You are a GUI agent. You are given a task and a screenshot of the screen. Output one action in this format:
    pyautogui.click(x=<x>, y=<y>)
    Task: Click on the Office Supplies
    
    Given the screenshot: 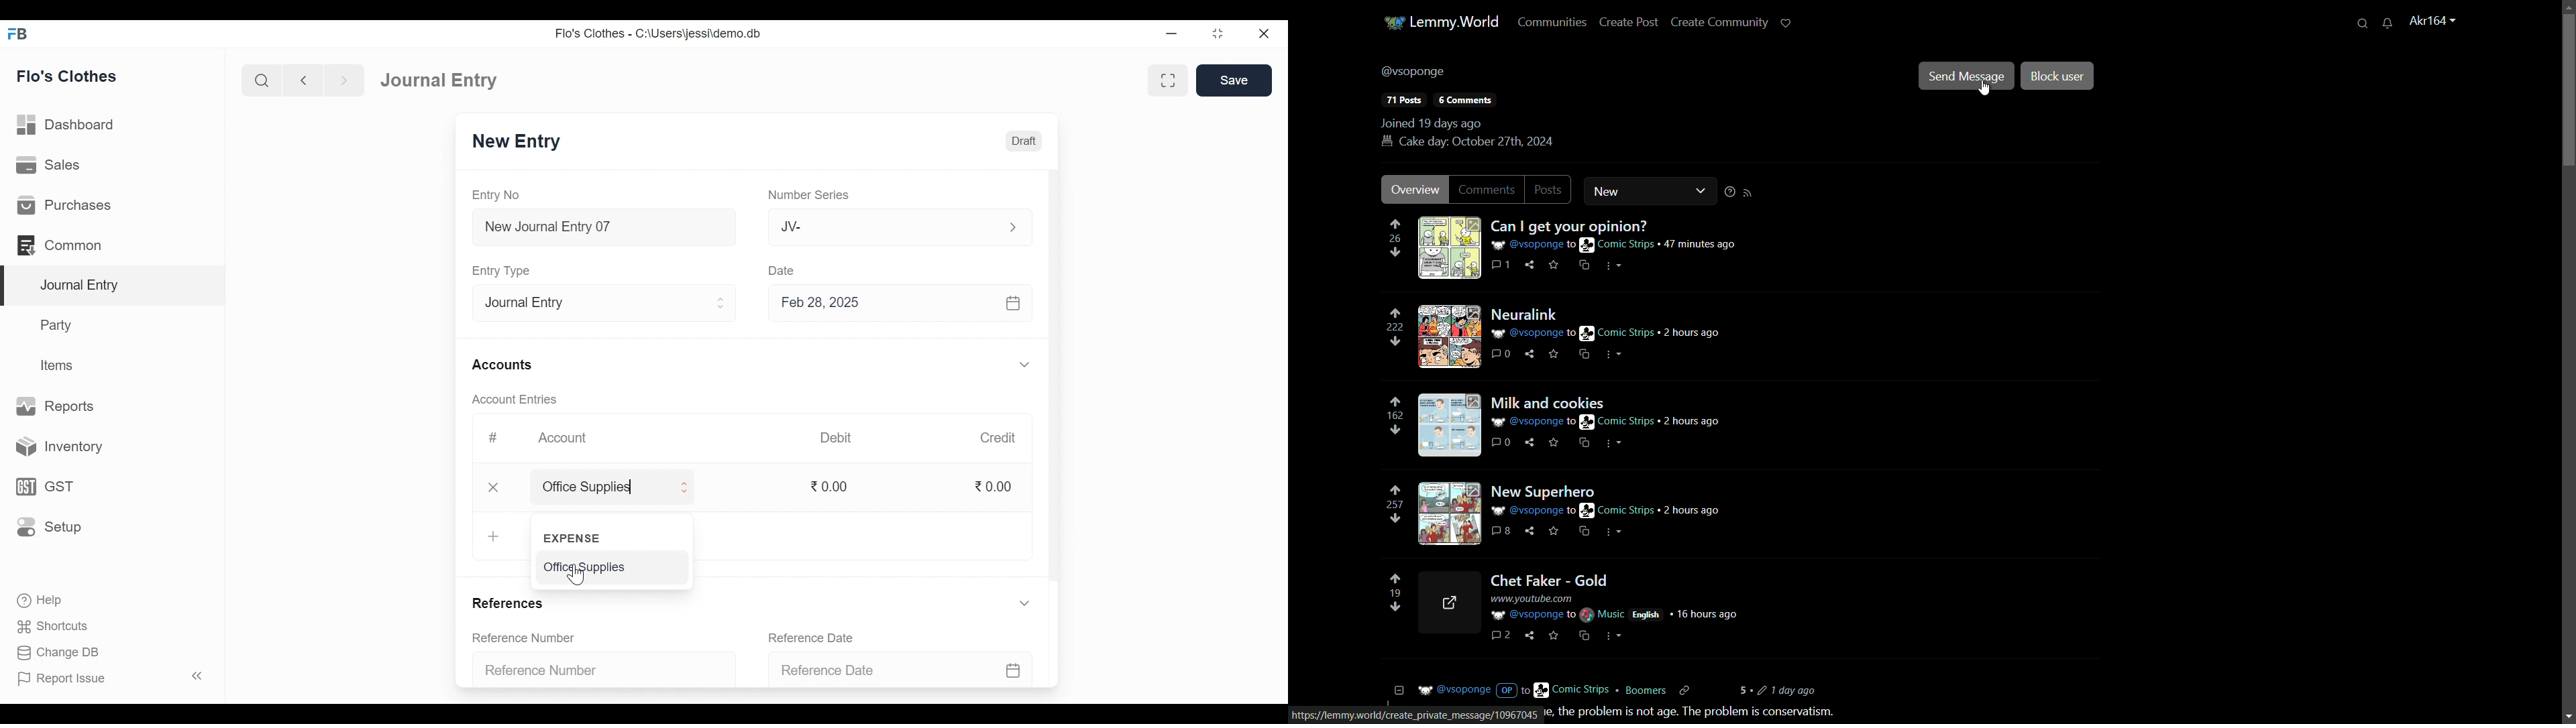 What is the action you would take?
    pyautogui.click(x=582, y=567)
    